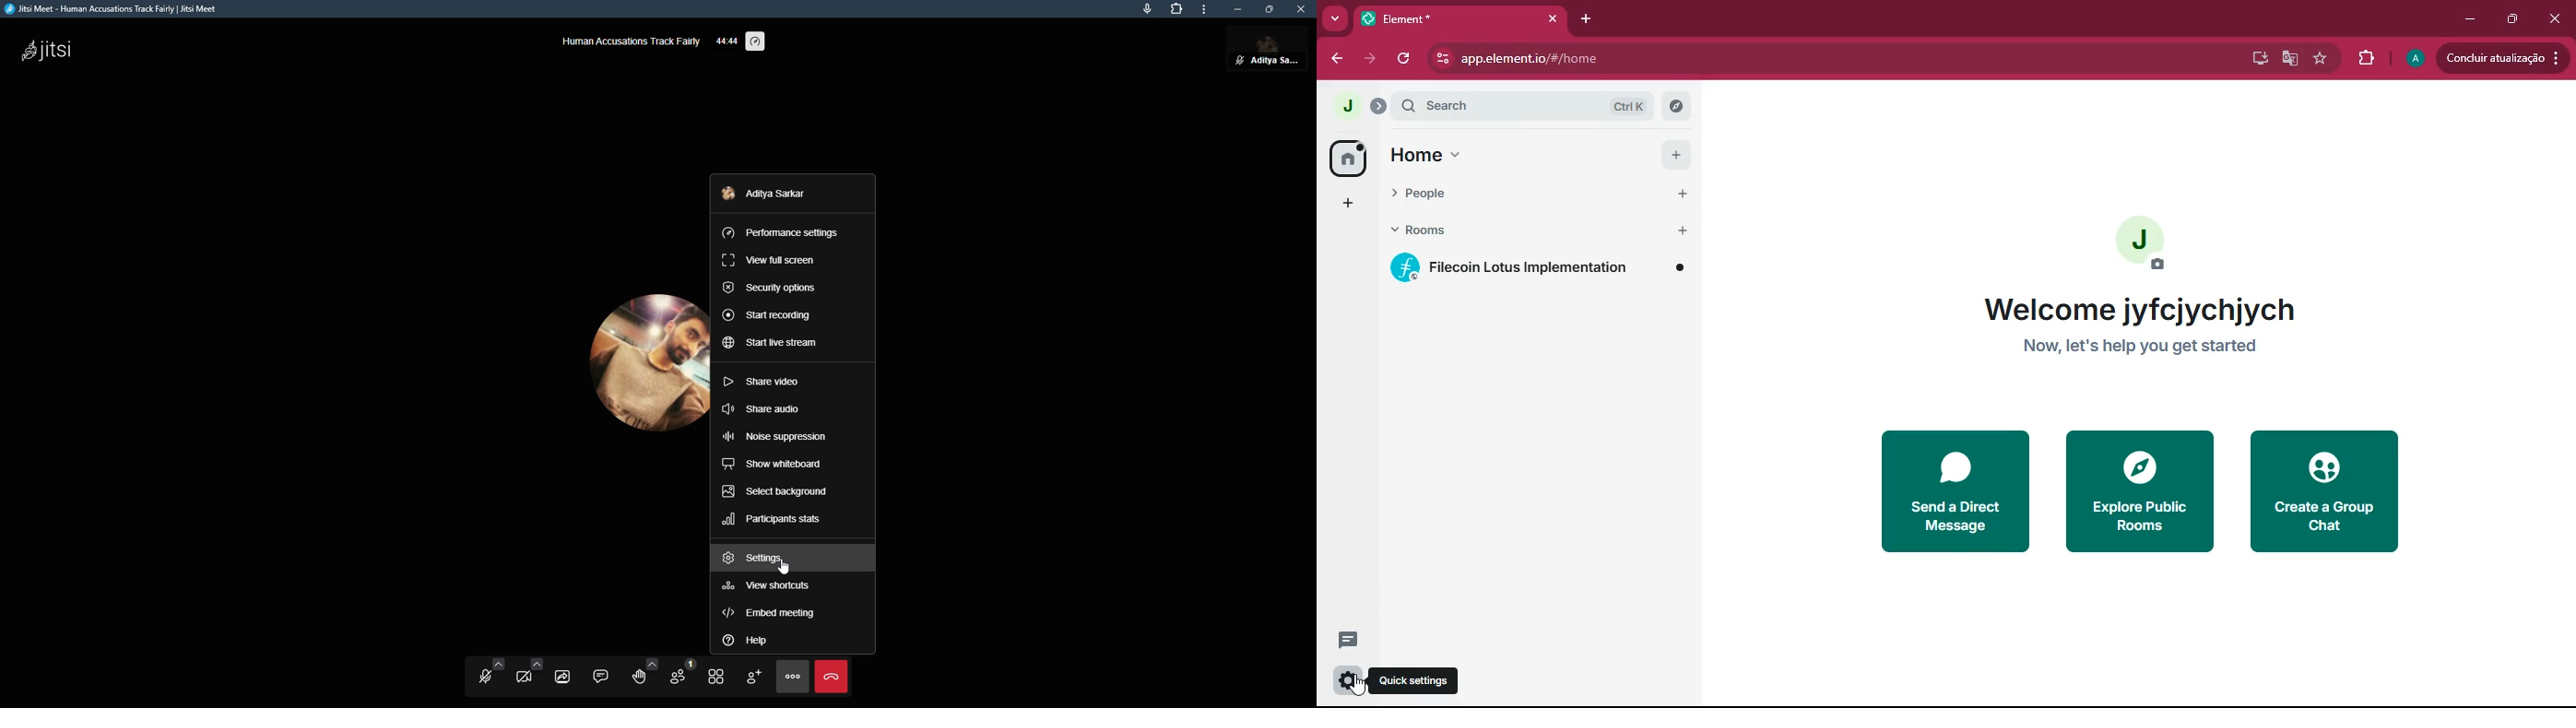 The height and width of the screenshot is (728, 2576). What do you see at coordinates (1348, 205) in the screenshot?
I see `more` at bounding box center [1348, 205].